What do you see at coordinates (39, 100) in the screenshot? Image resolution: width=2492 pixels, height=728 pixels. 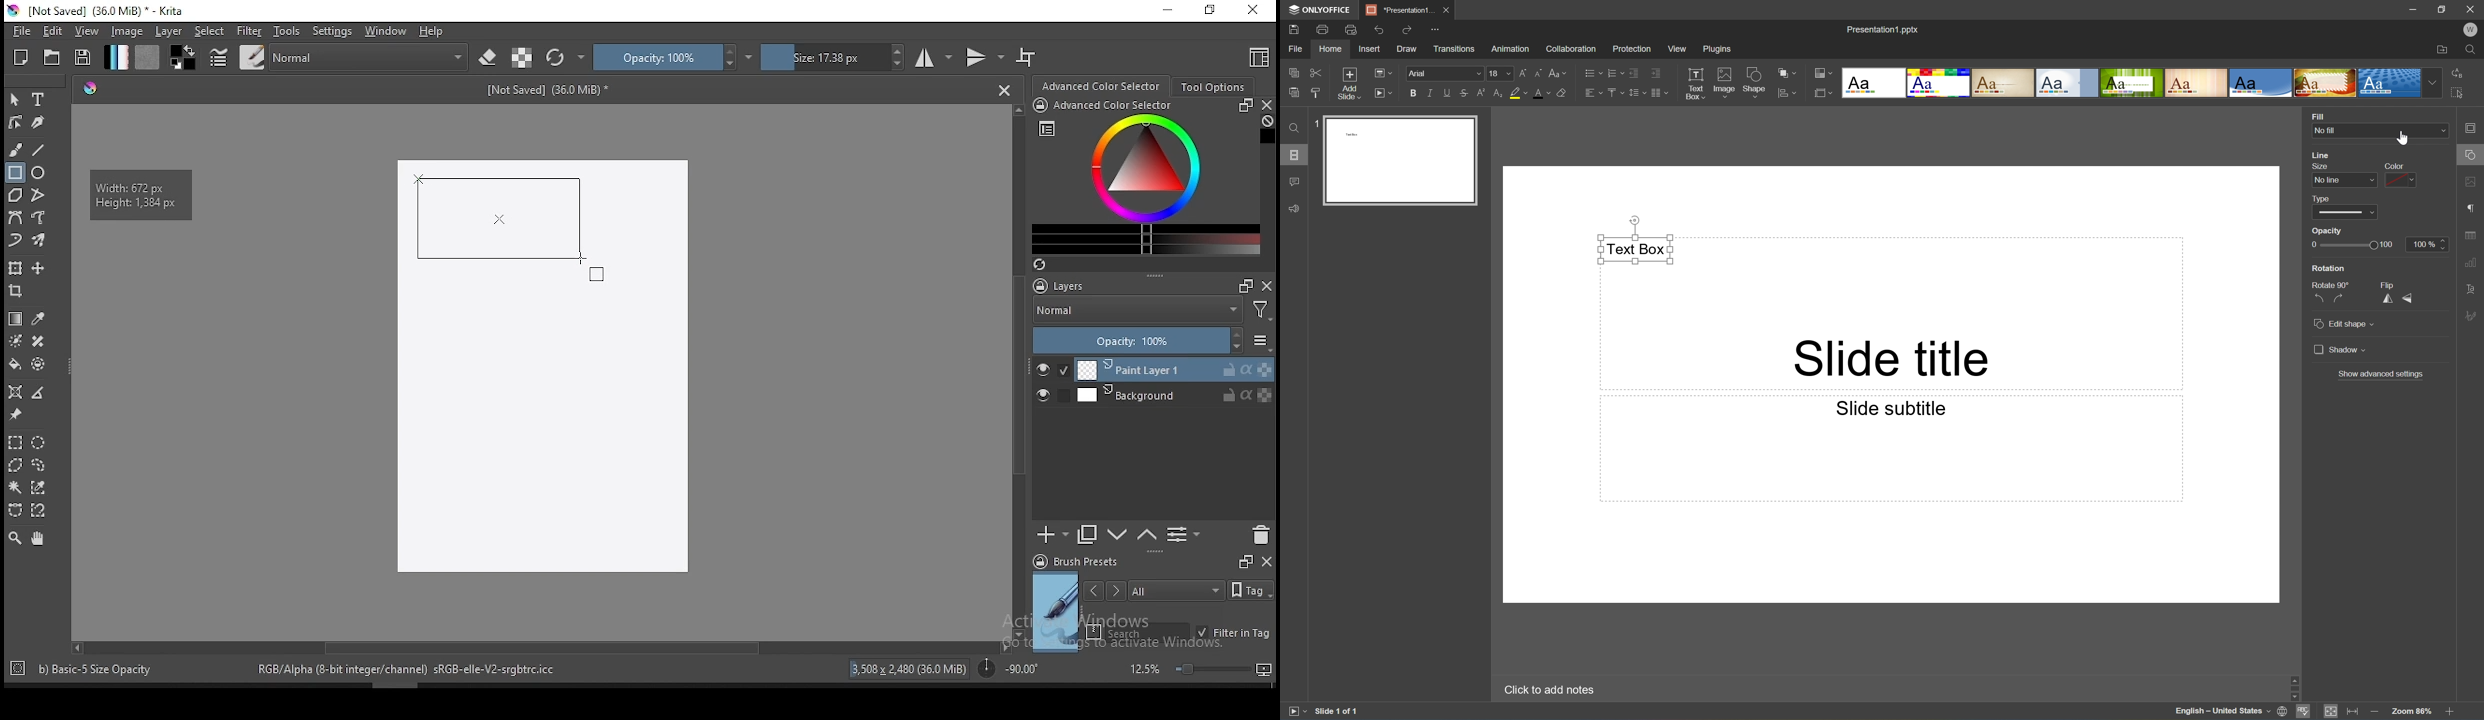 I see `text tool` at bounding box center [39, 100].